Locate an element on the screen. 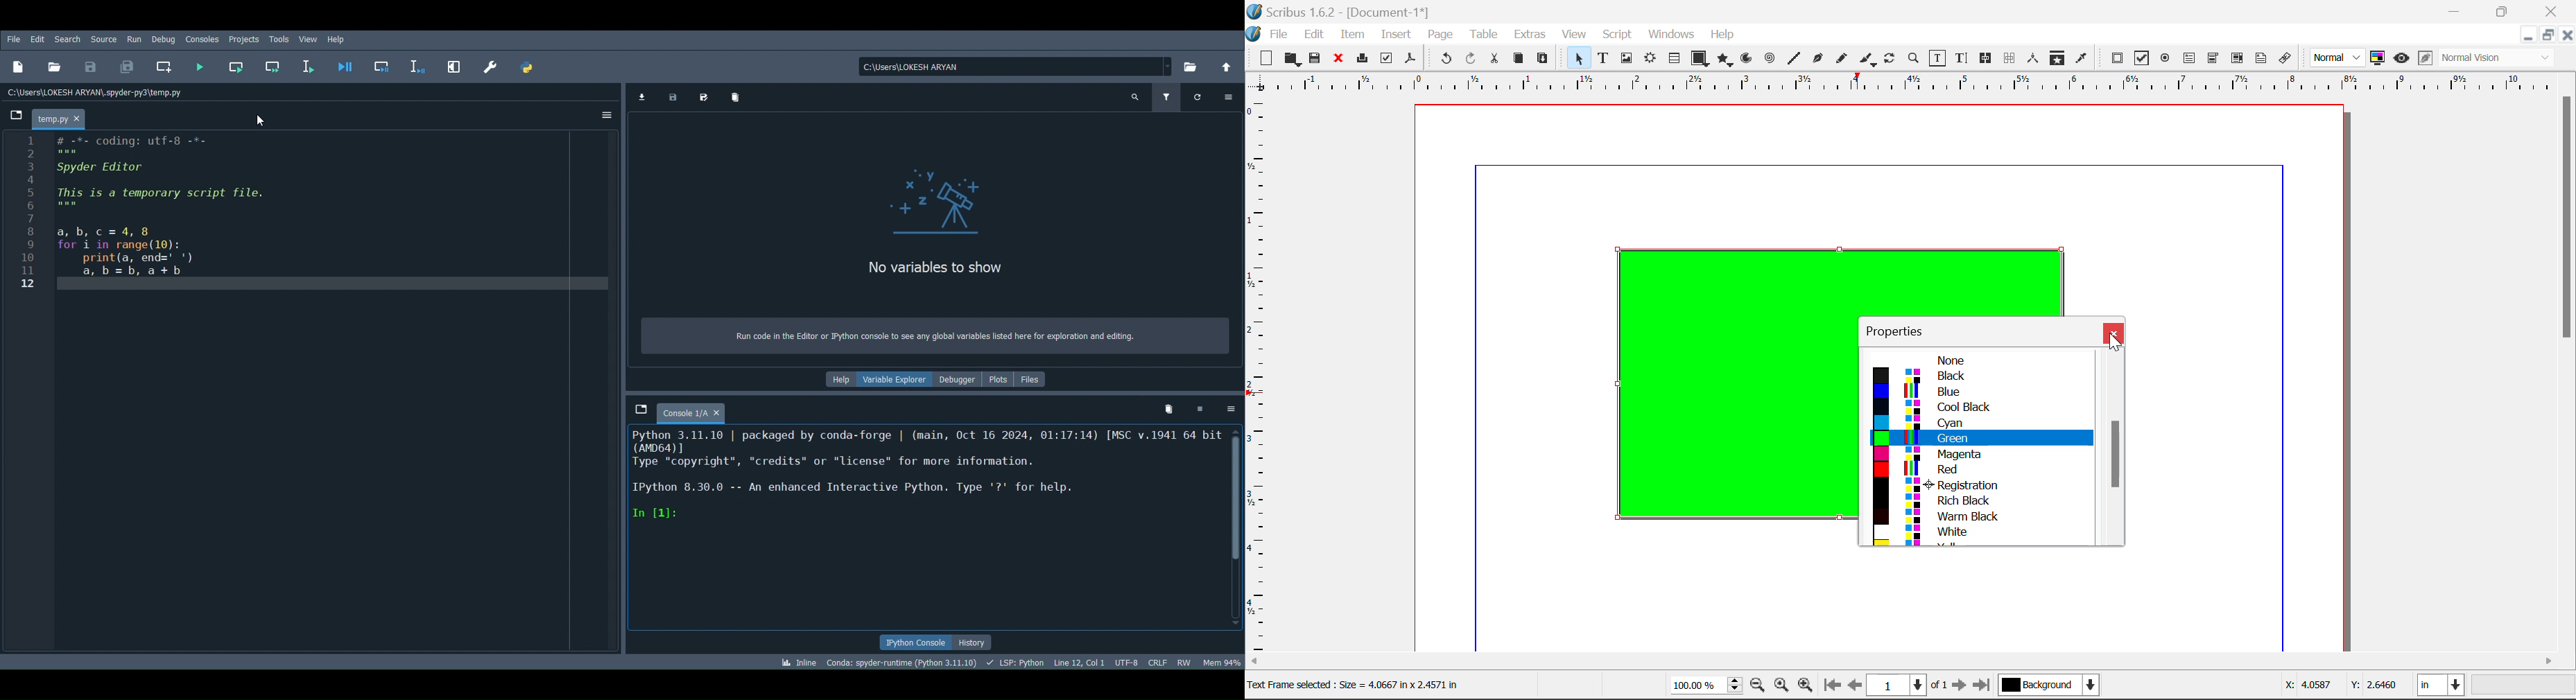 The height and width of the screenshot is (700, 2576). Image Frame is located at coordinates (1626, 58).